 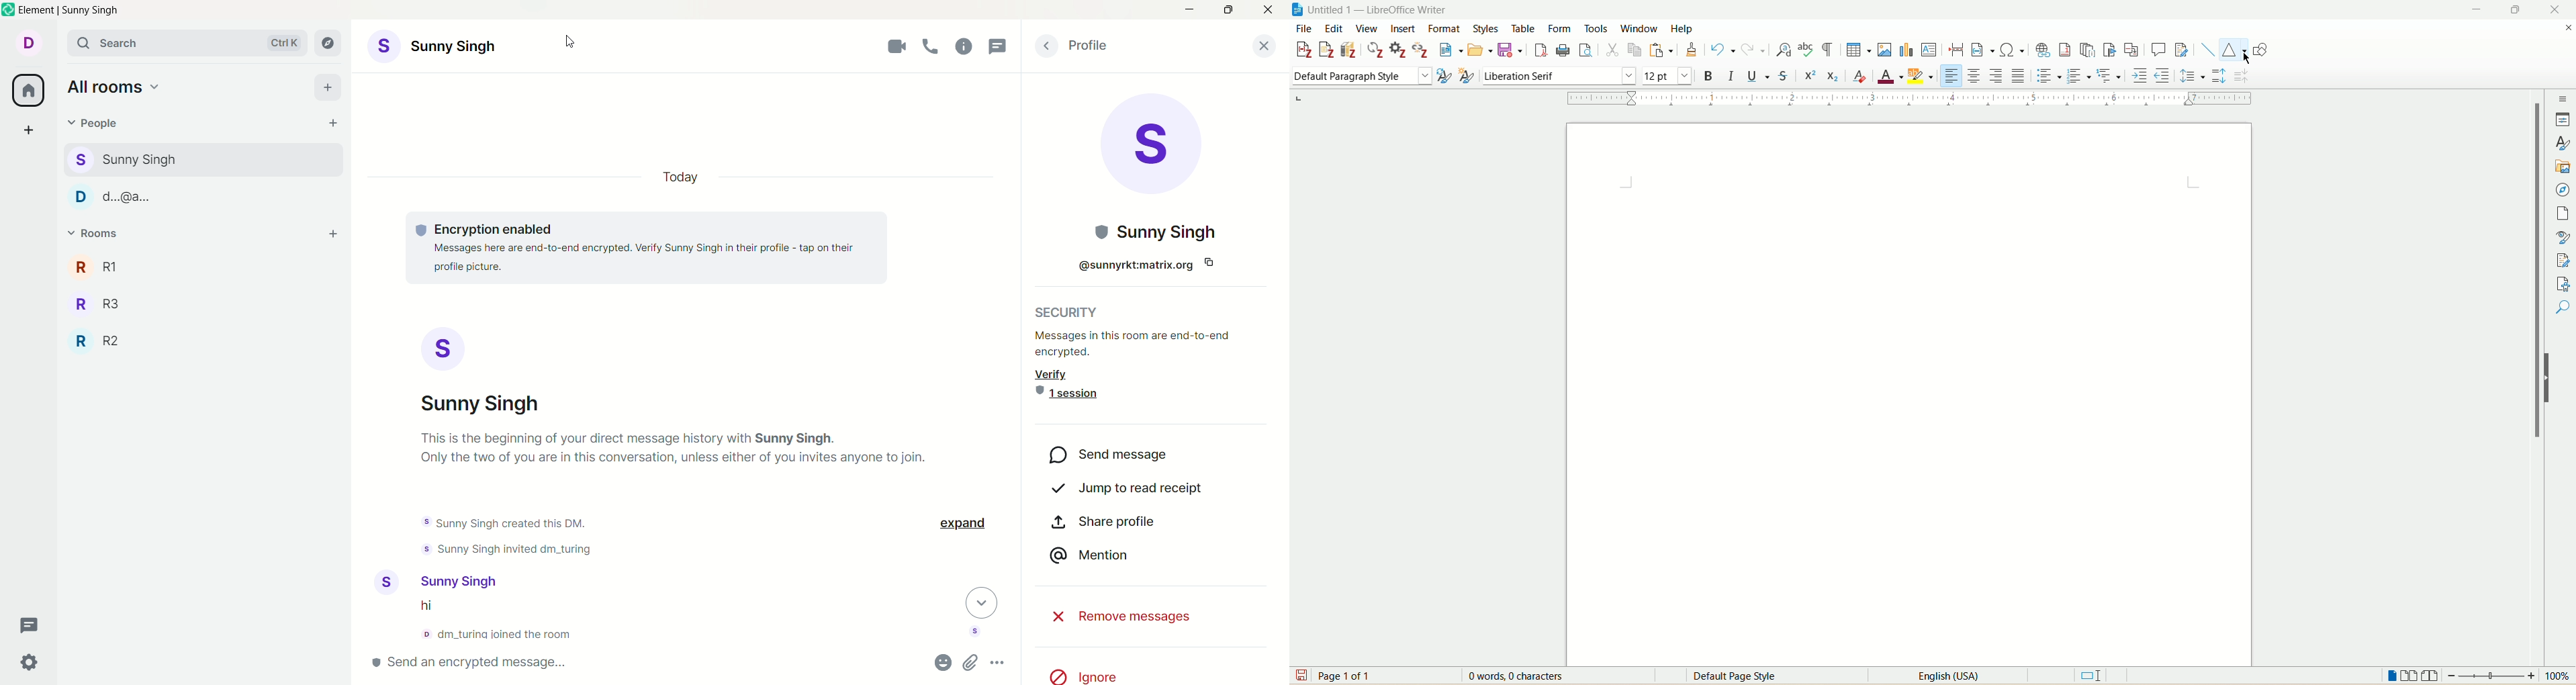 I want to click on expand, so click(x=965, y=524).